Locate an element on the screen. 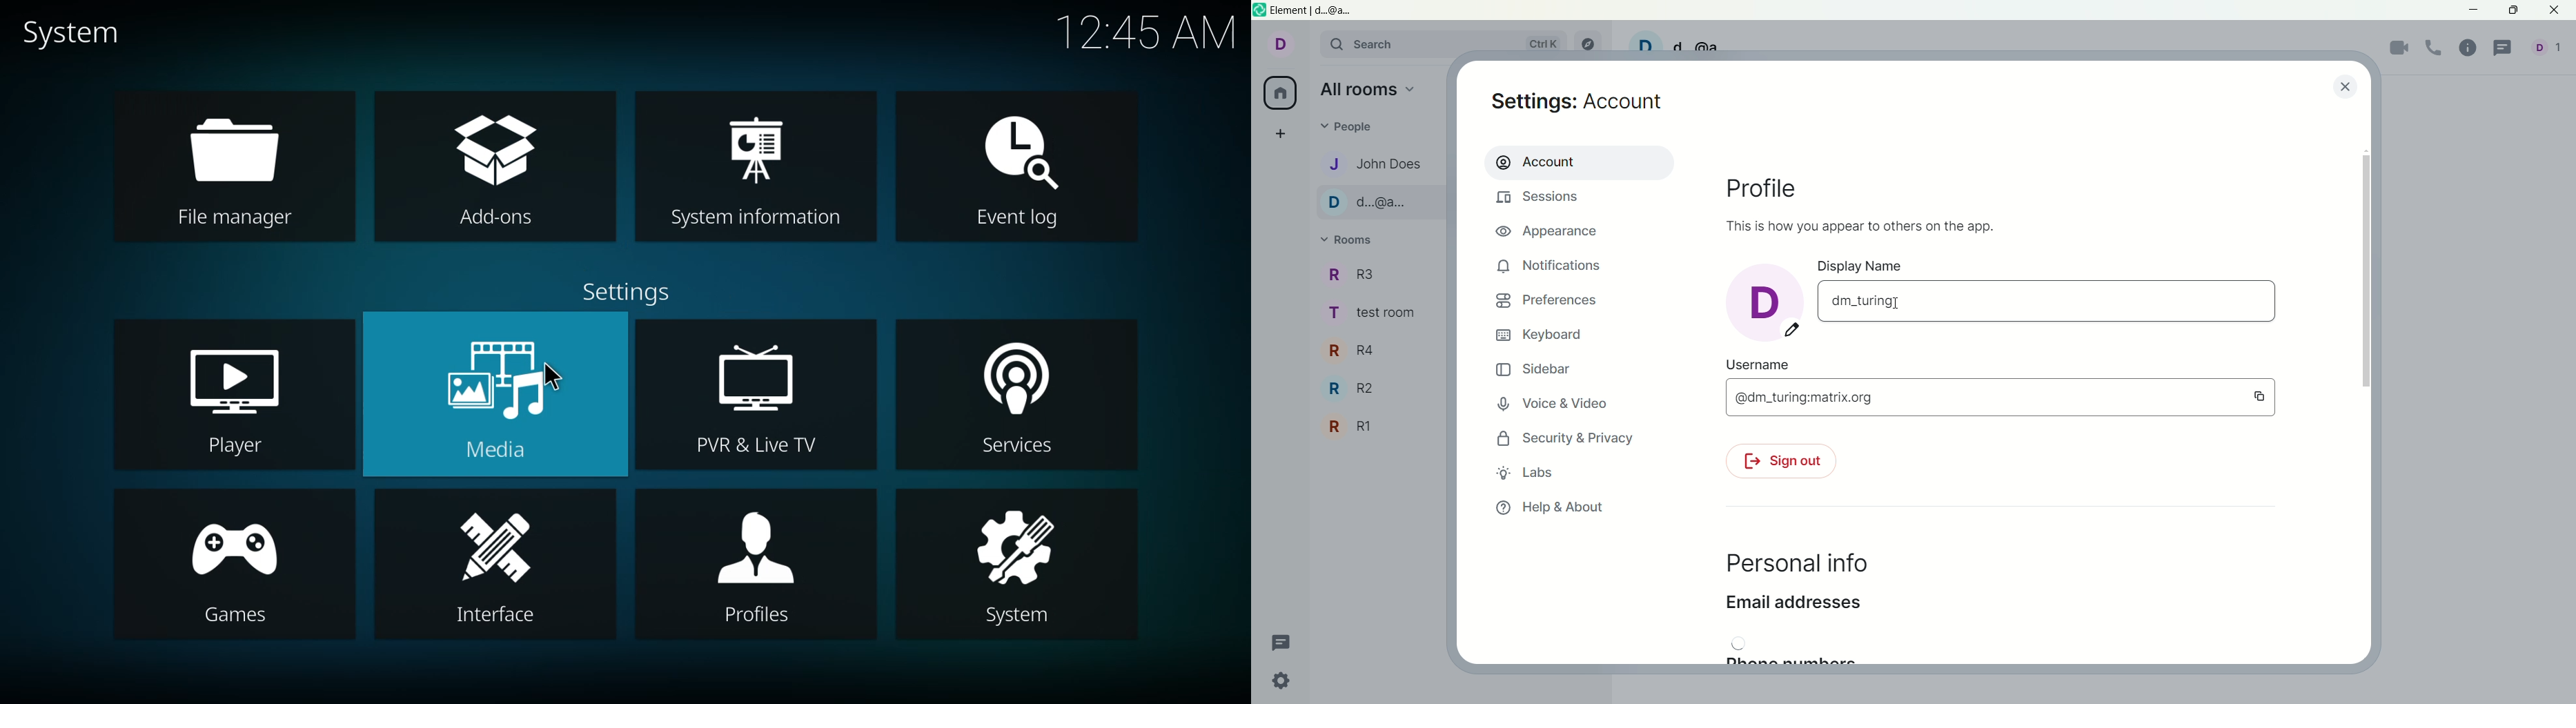 The height and width of the screenshot is (728, 2576). rooms is located at coordinates (1352, 241).